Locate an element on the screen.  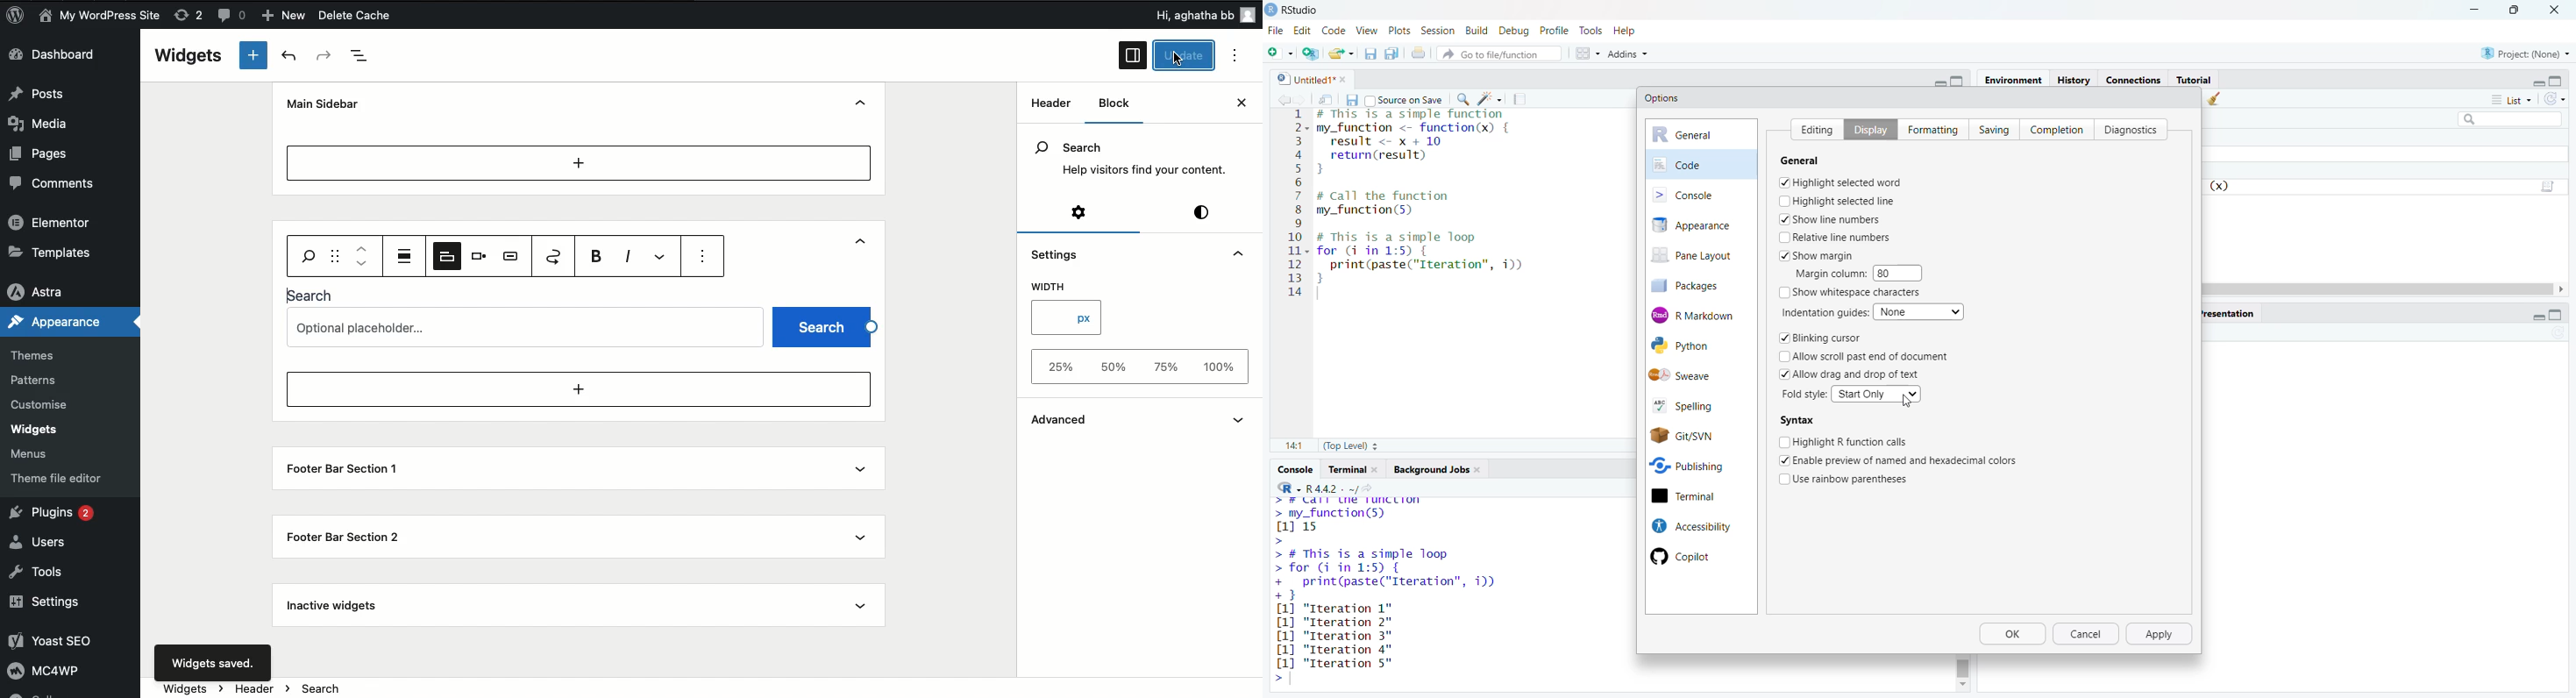
function (x) is located at coordinates (2221, 186).